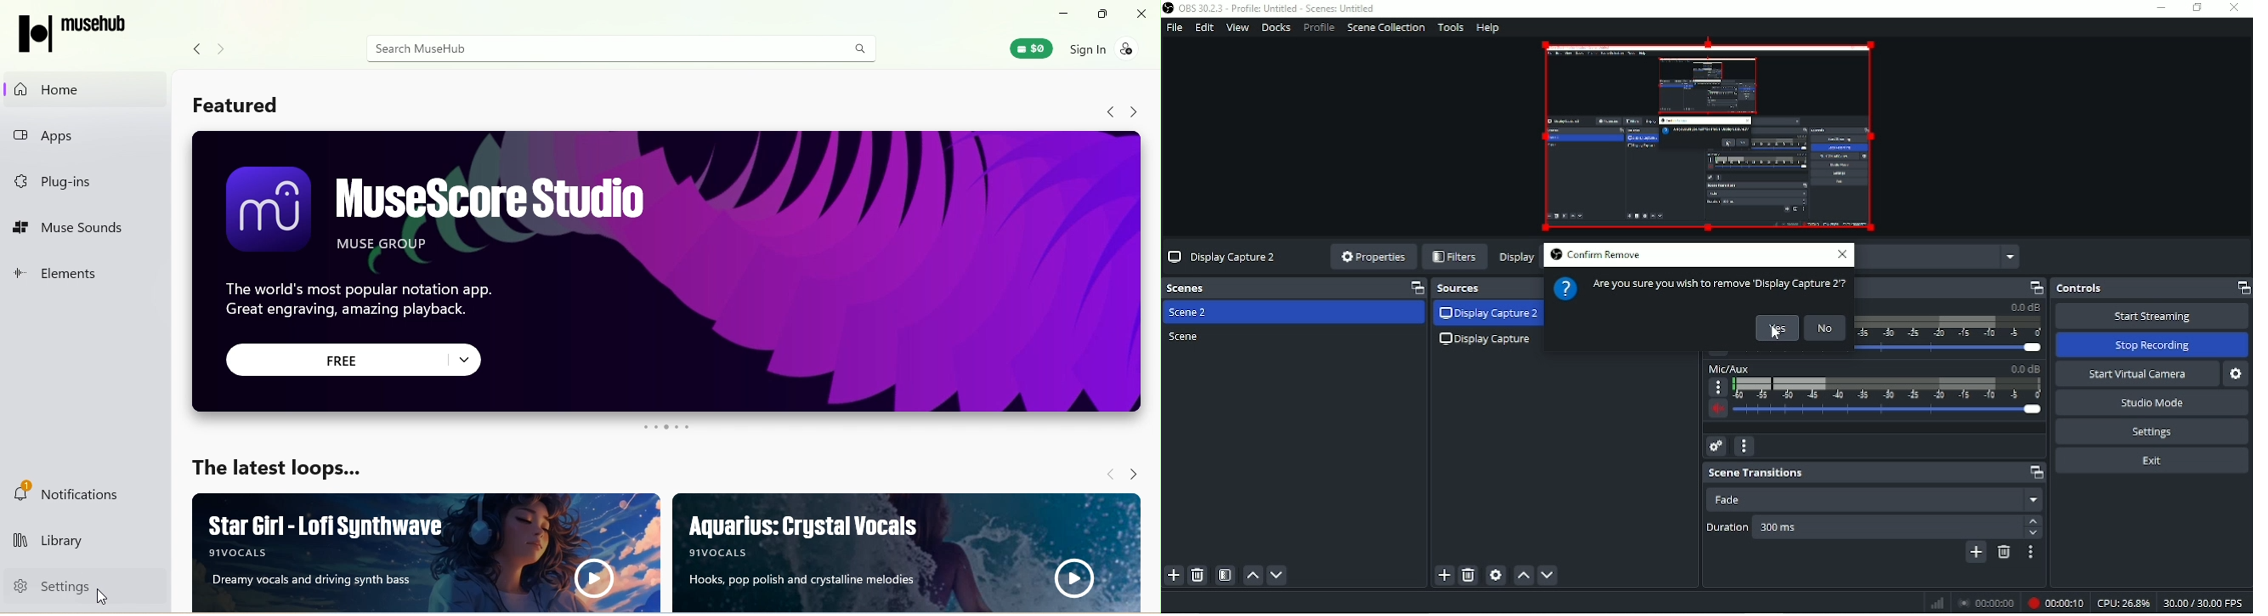 Image resolution: width=2268 pixels, height=616 pixels. Describe the element at coordinates (1594, 255) in the screenshot. I see `Confirm remove` at that location.